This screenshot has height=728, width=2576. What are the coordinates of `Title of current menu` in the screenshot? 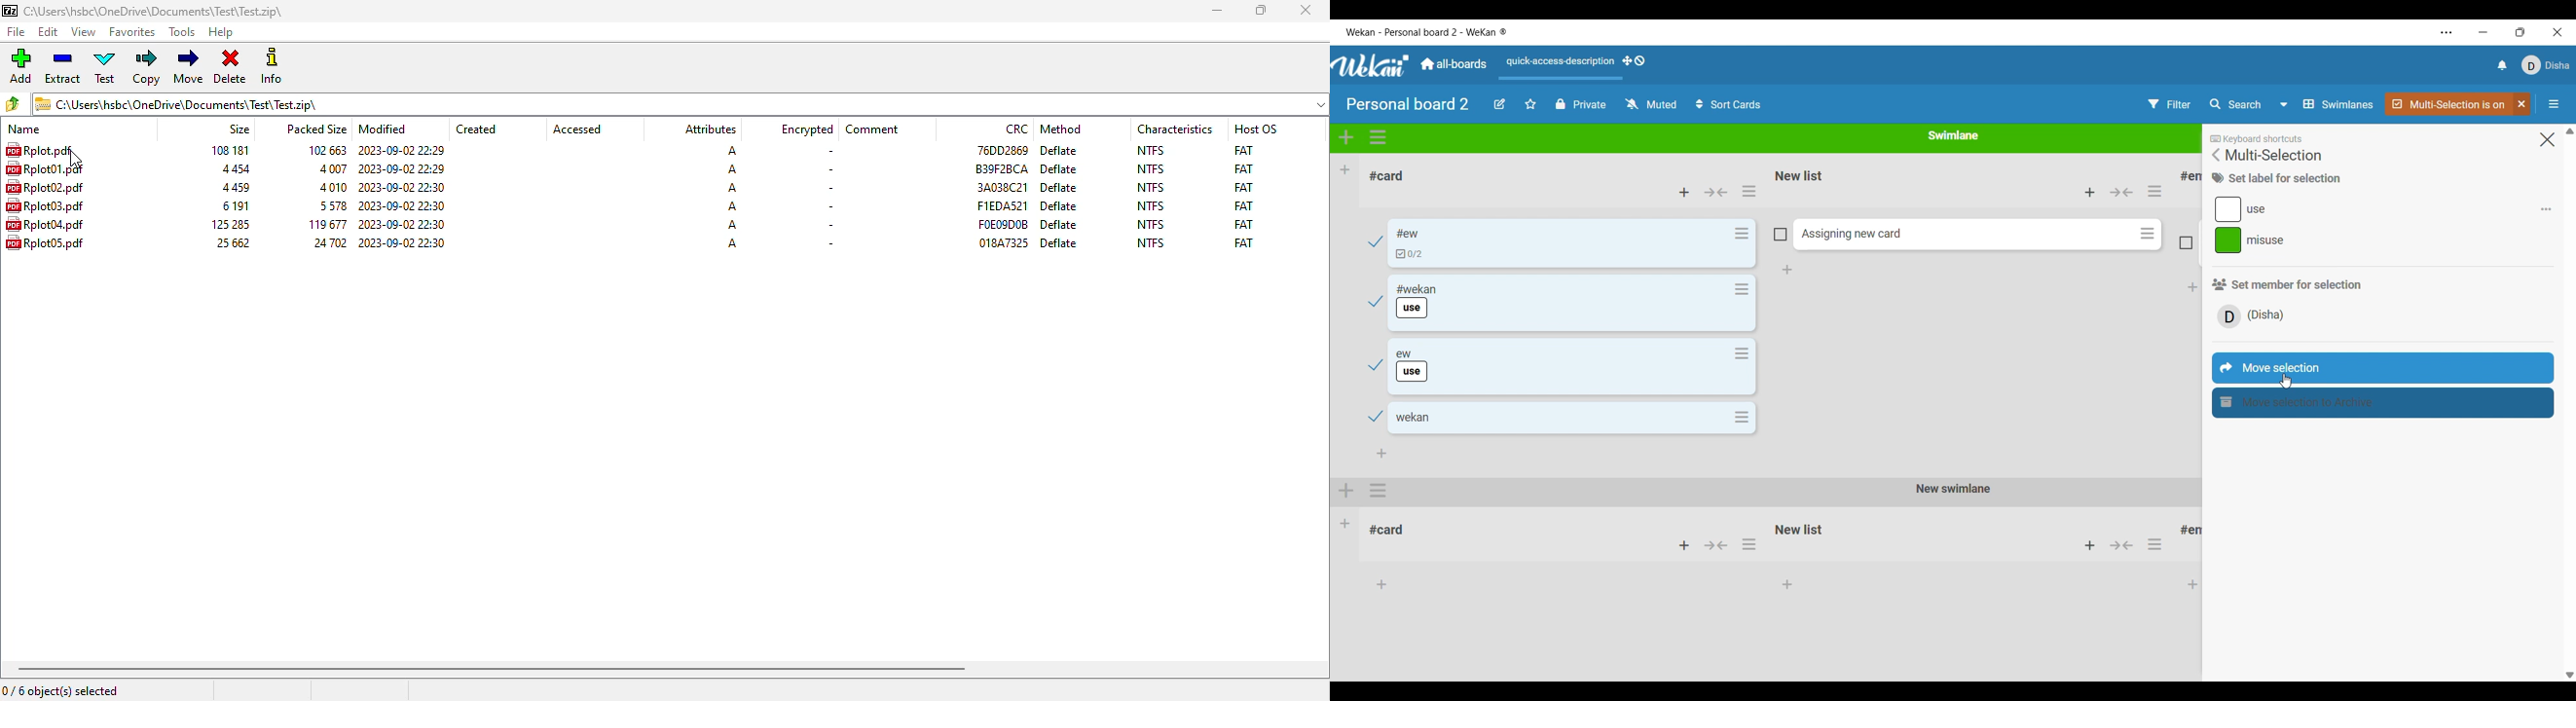 It's located at (2274, 154).